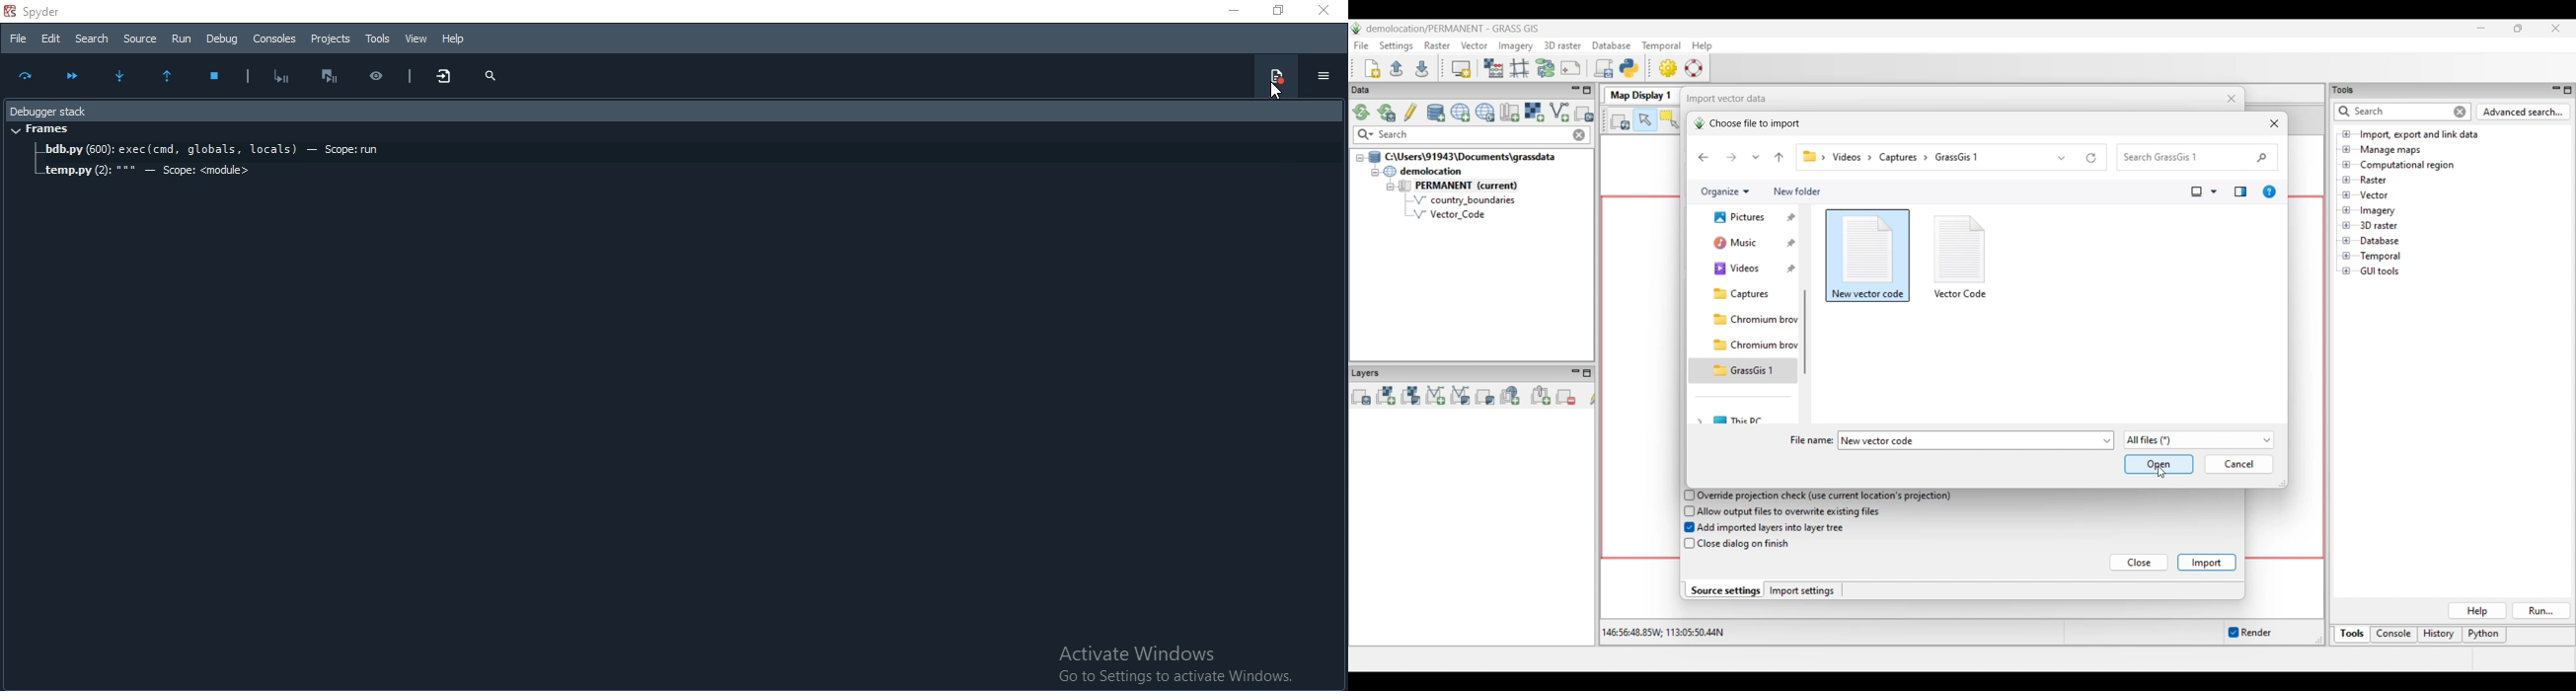 The height and width of the screenshot is (700, 2576). I want to click on Continue execution until next breakpoint, so click(72, 74).